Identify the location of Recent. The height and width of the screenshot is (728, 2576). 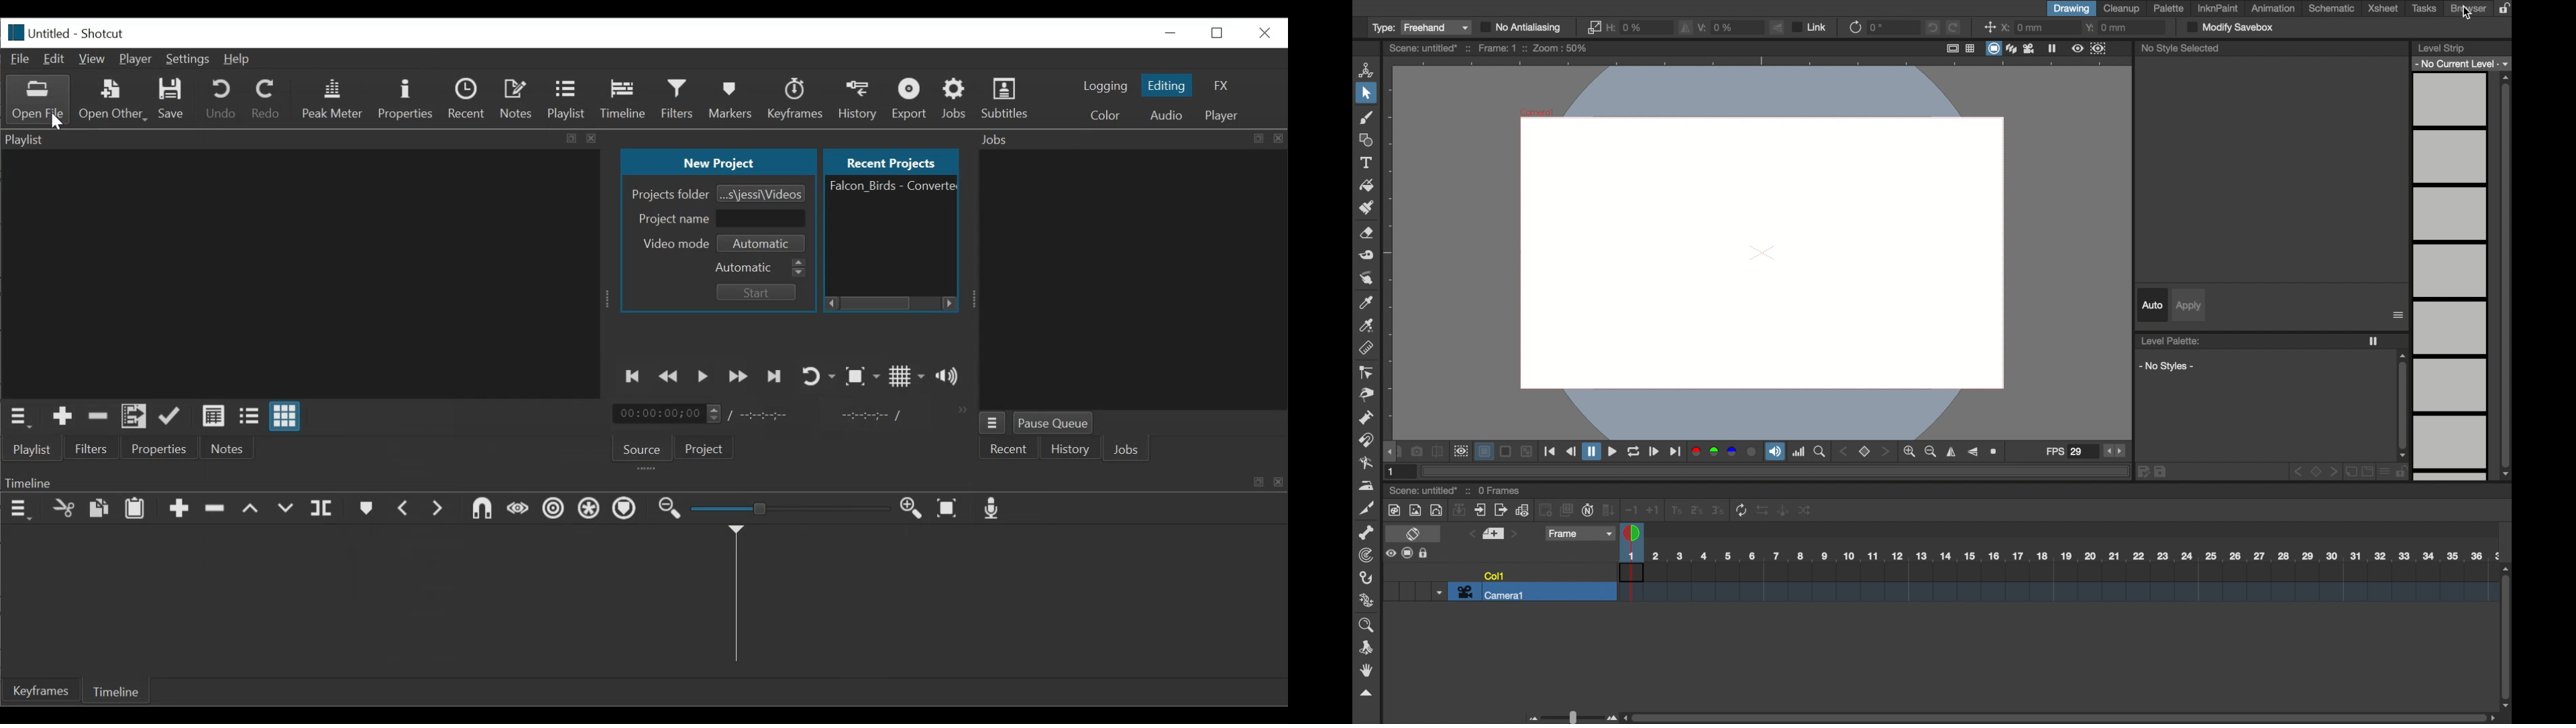
(1006, 450).